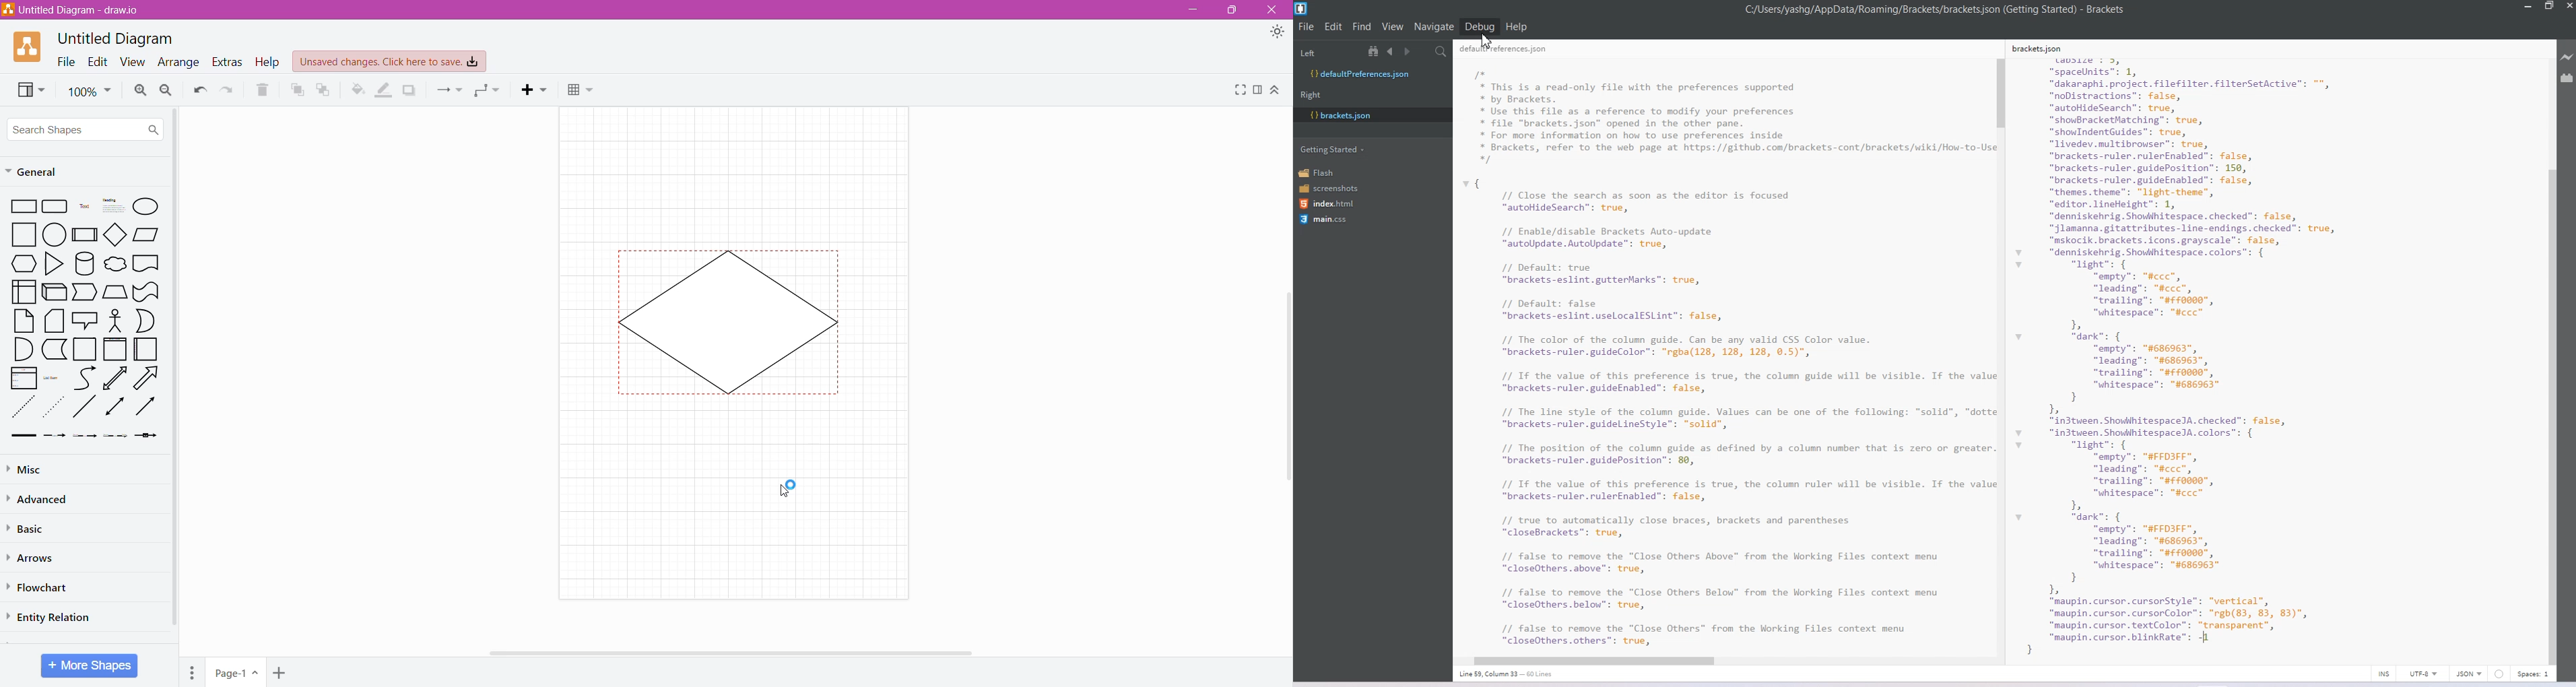 Image resolution: width=2576 pixels, height=700 pixels. I want to click on Fill Color, so click(357, 90).